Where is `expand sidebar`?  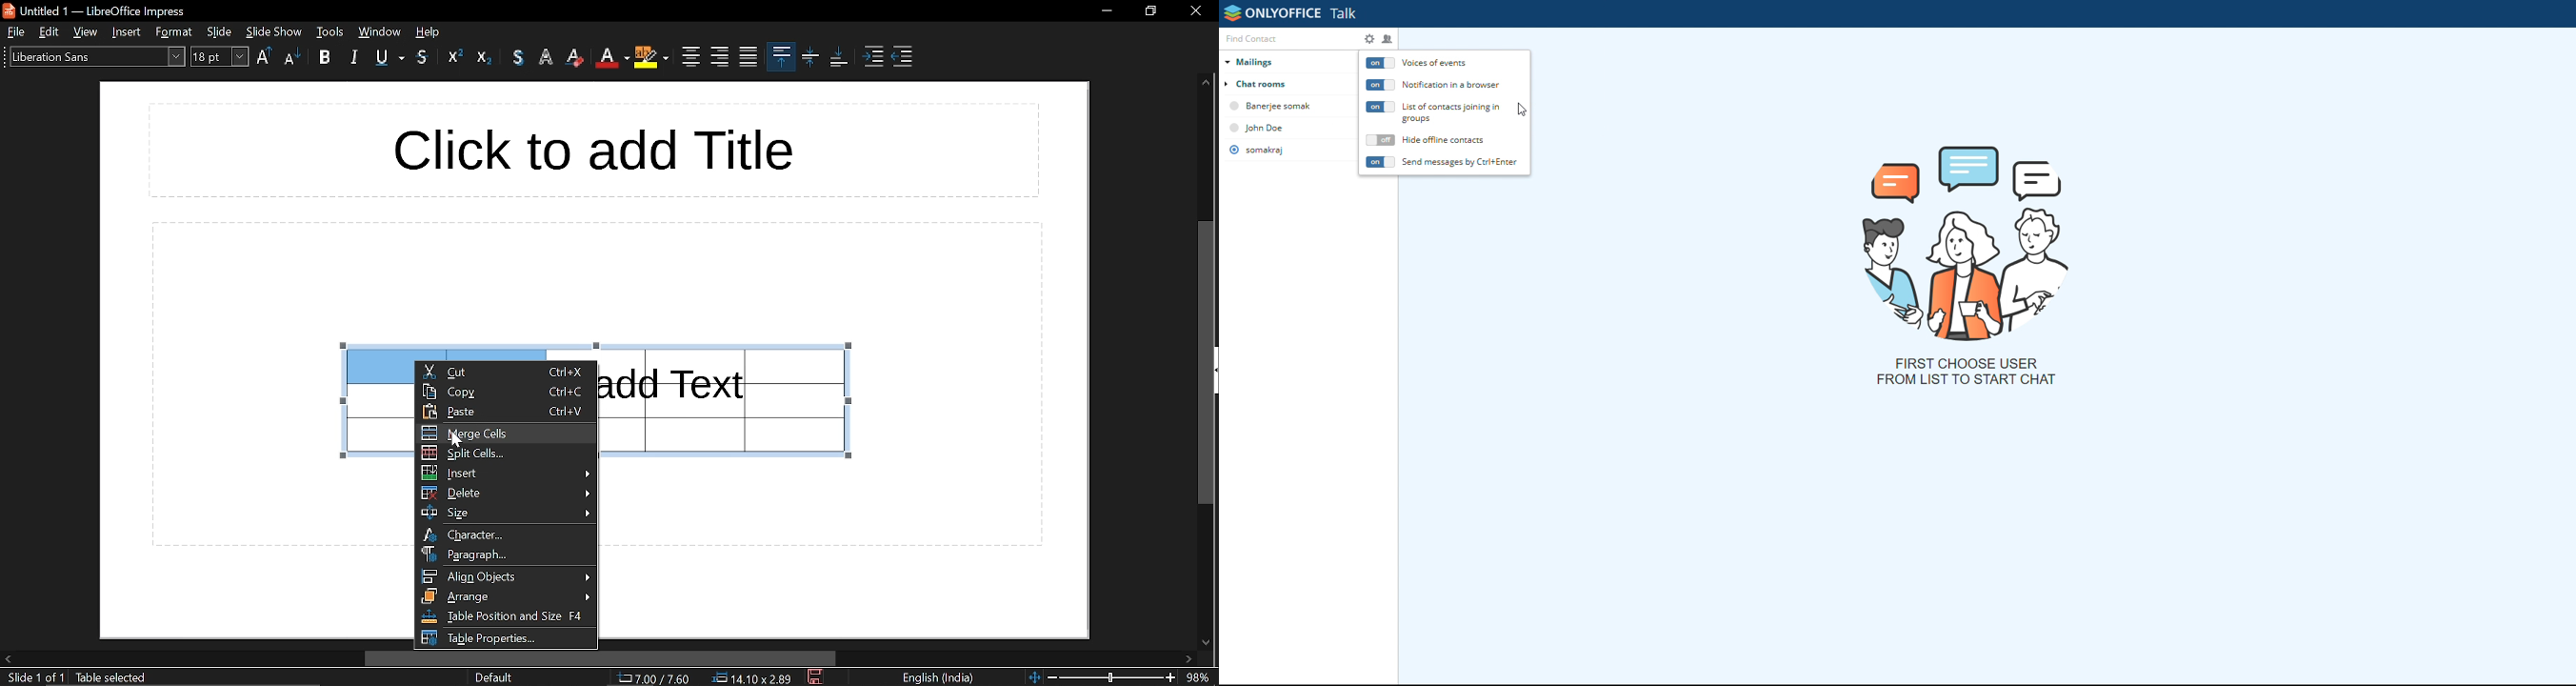
expand sidebar is located at coordinates (1215, 370).